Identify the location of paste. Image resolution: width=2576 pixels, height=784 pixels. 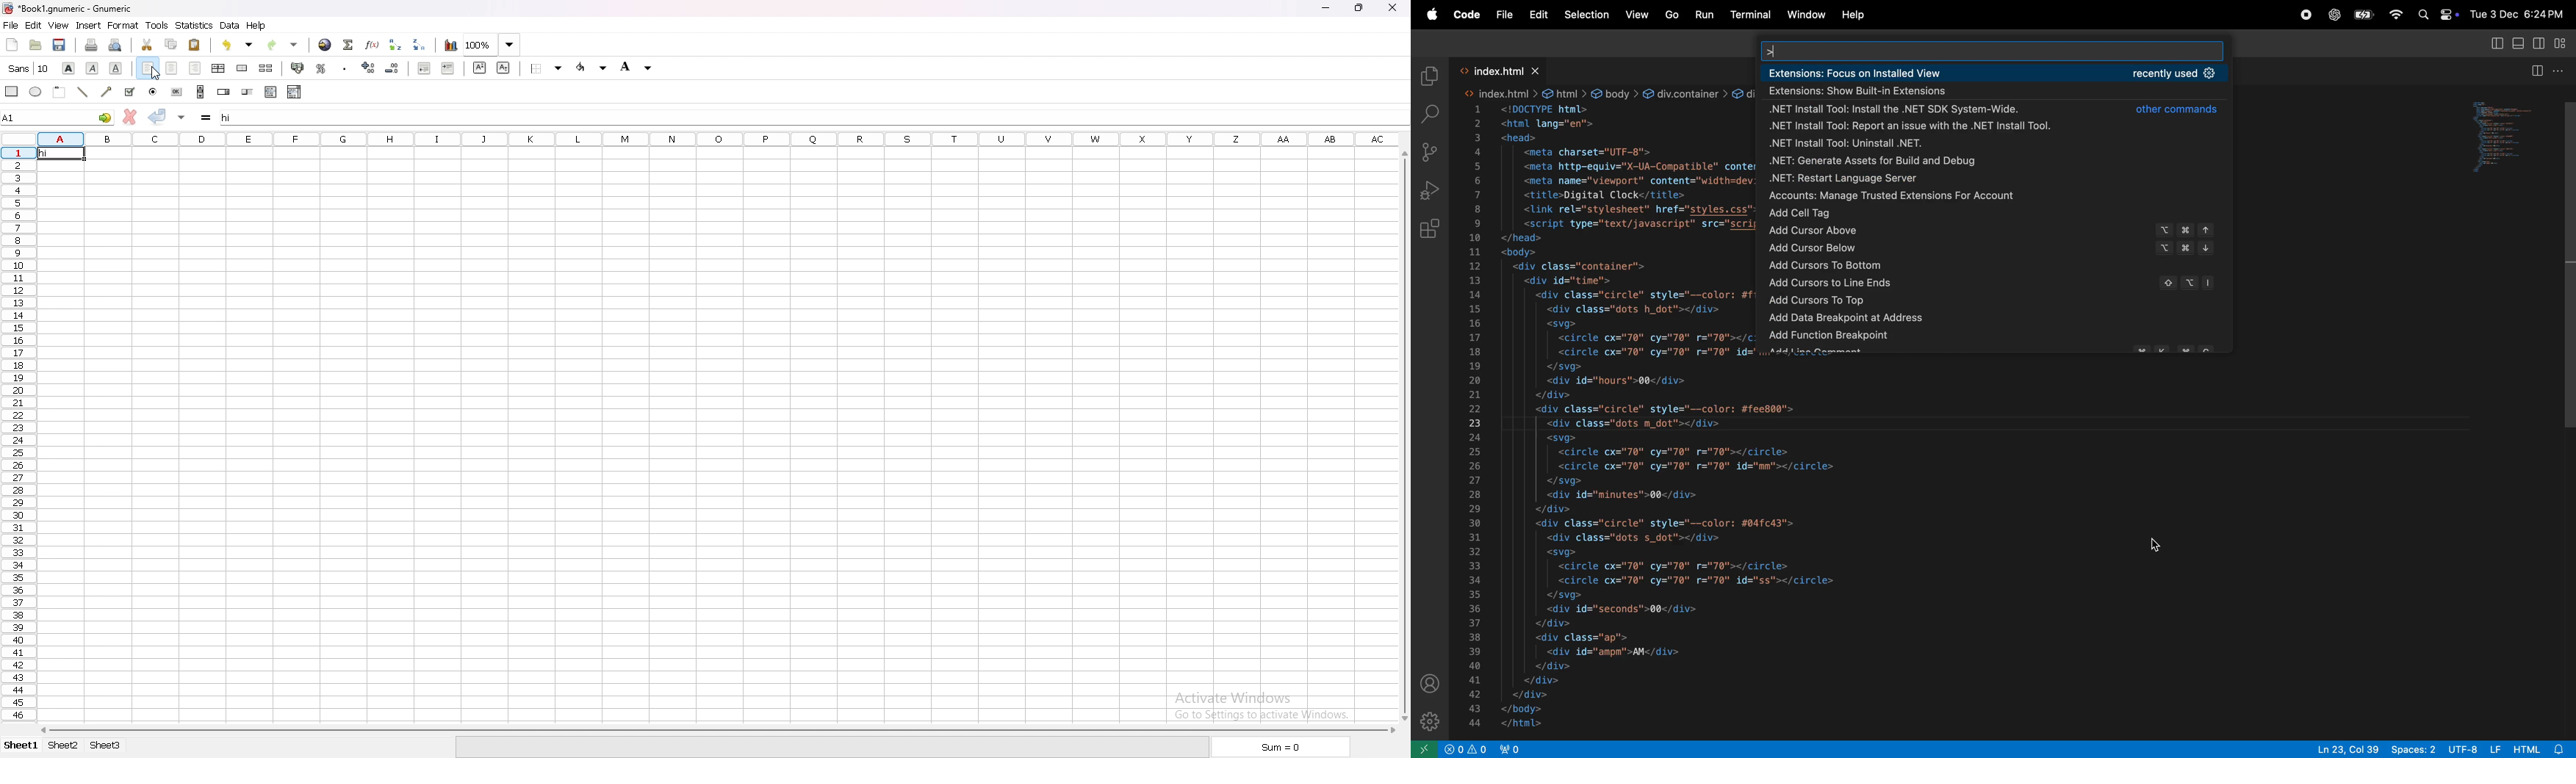
(195, 44).